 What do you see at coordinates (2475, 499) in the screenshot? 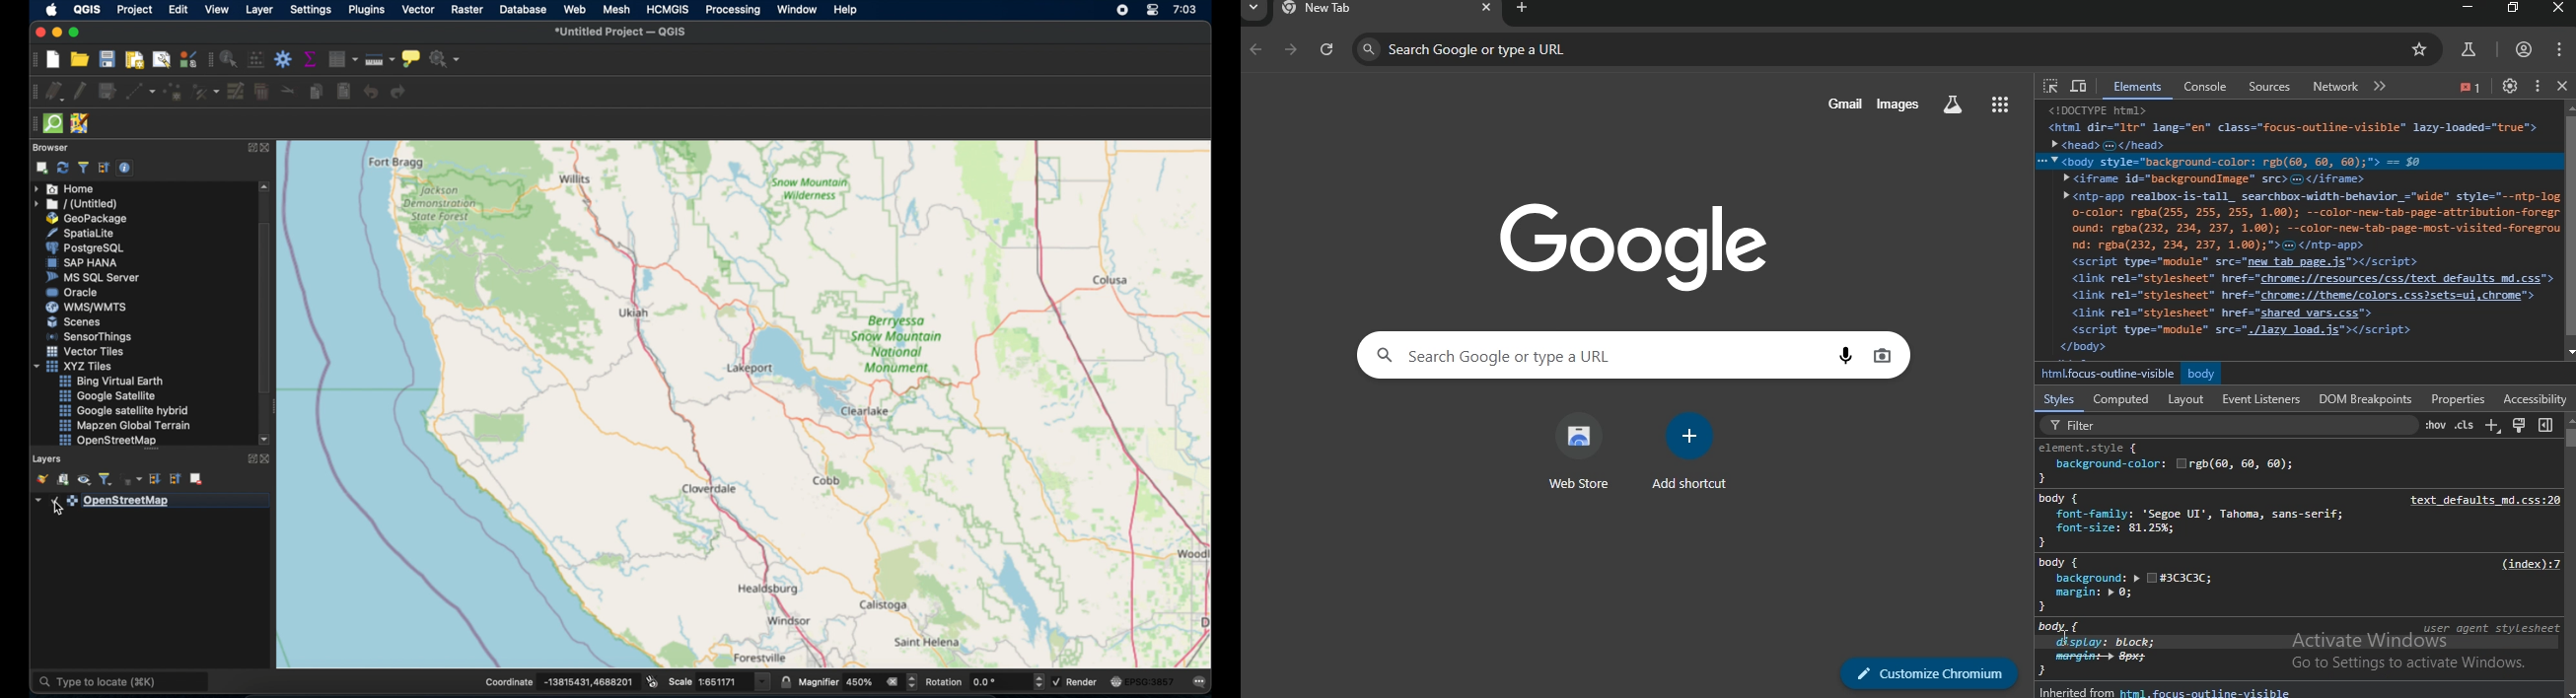
I see `‘text_defaults_md.css:20` at bounding box center [2475, 499].